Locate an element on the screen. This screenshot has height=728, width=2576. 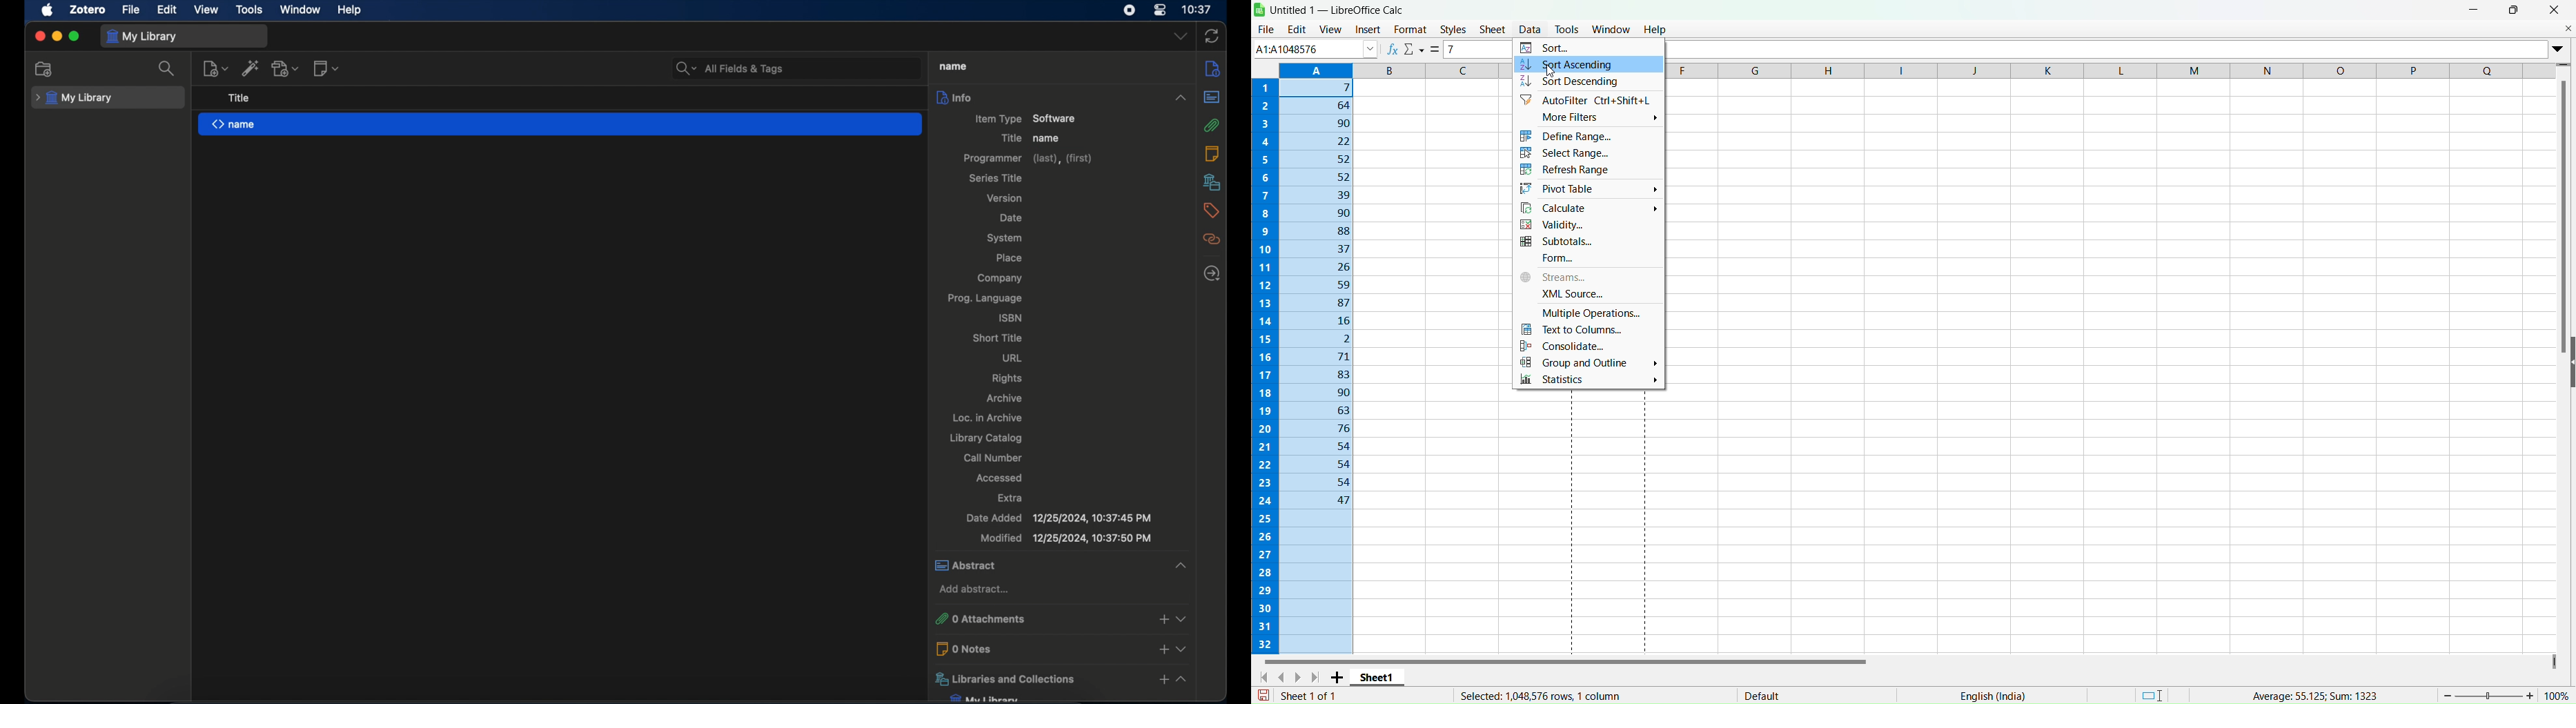
zotero is located at coordinates (89, 10).